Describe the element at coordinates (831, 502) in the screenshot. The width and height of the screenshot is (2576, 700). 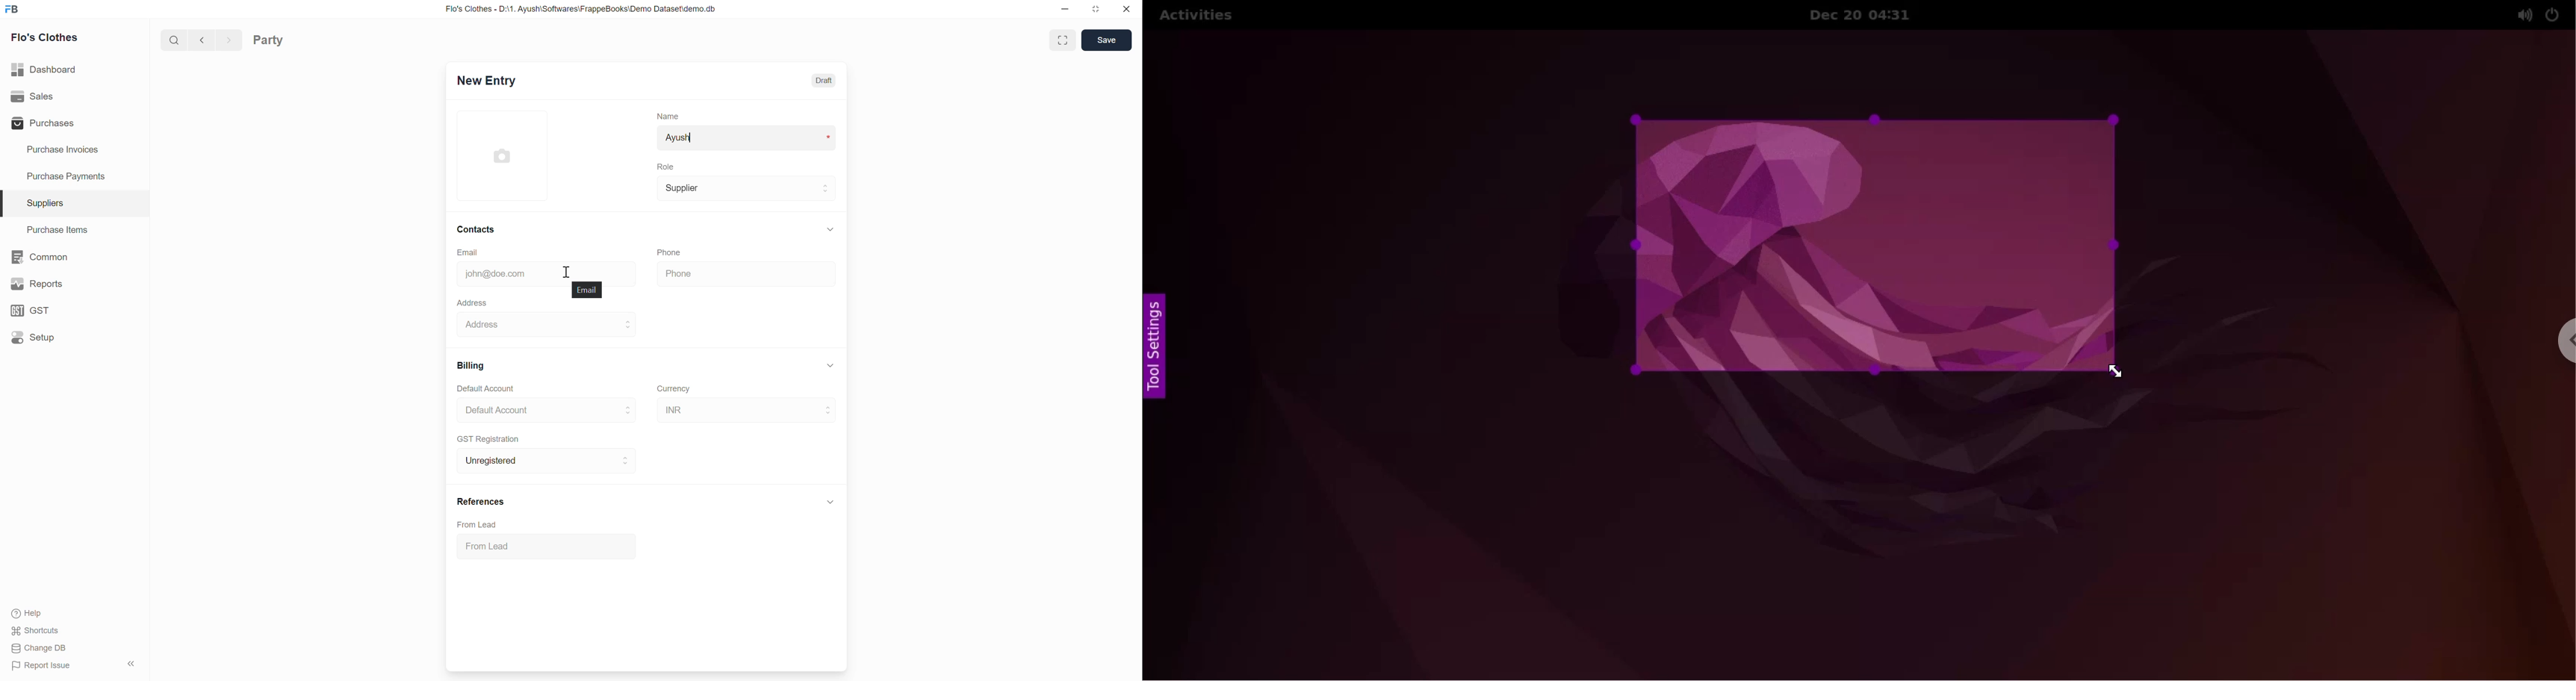
I see `Click to collapse` at that location.